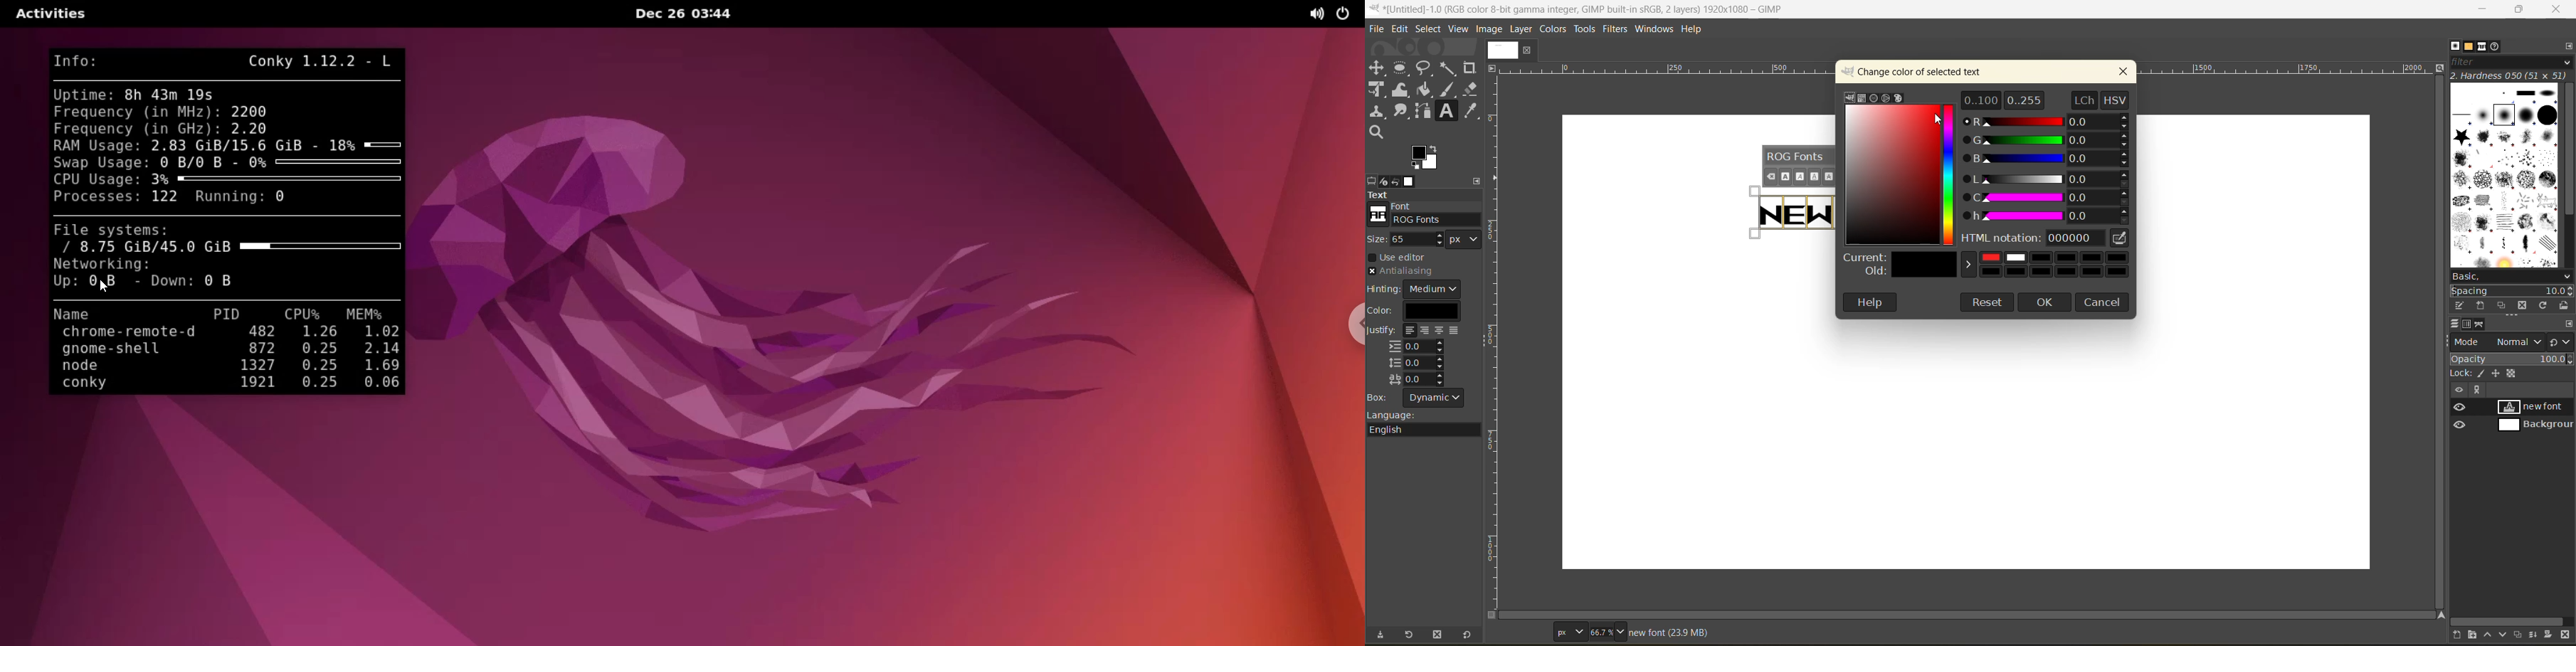 This screenshot has height=672, width=2576. What do you see at coordinates (1891, 173) in the screenshot?
I see `gradient` at bounding box center [1891, 173].